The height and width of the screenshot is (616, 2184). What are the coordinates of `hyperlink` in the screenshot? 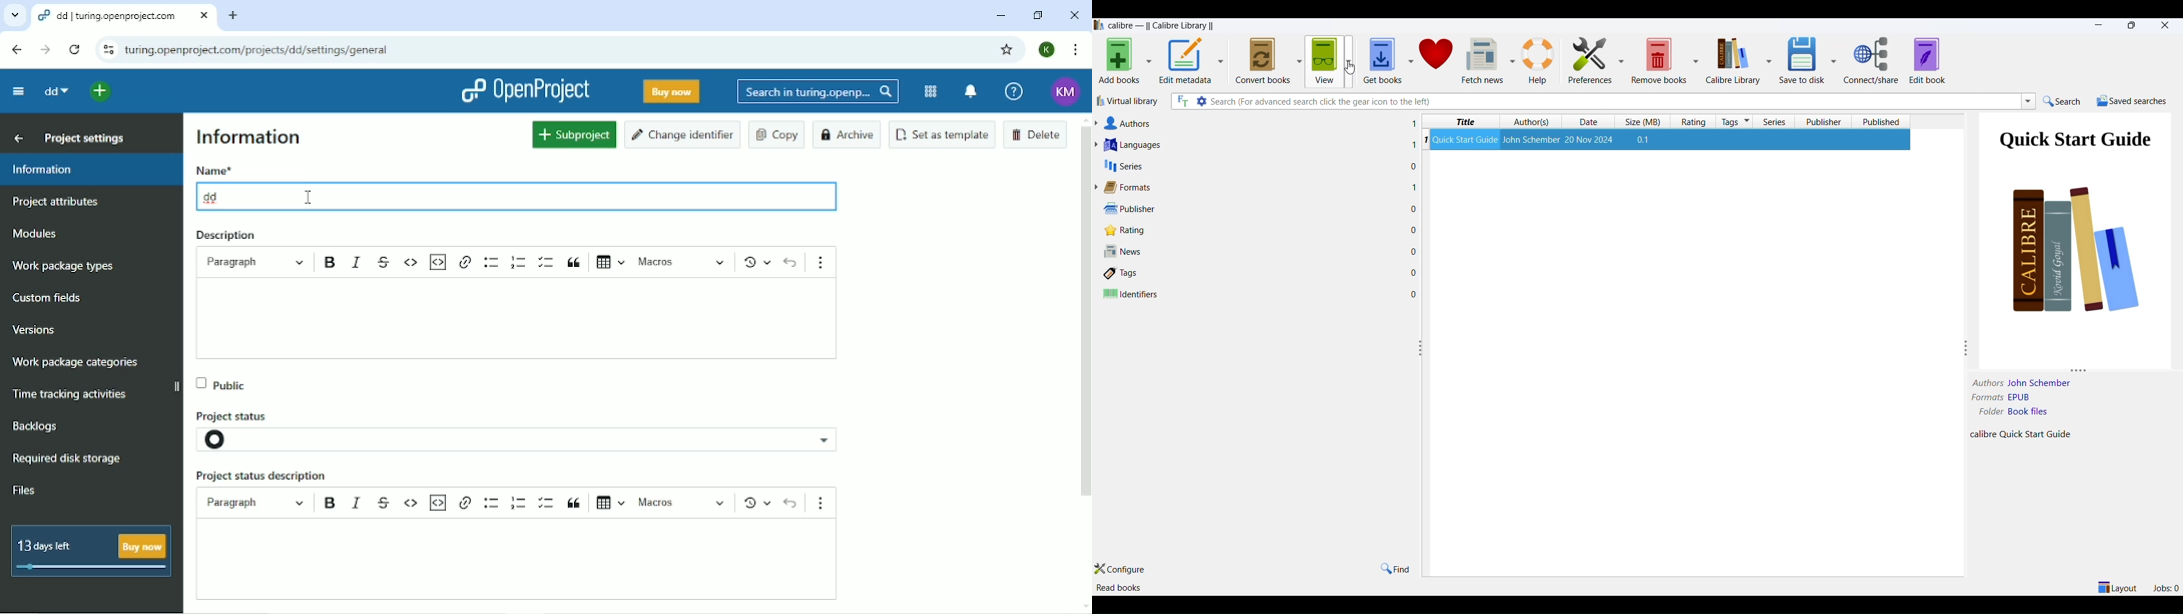 It's located at (466, 503).